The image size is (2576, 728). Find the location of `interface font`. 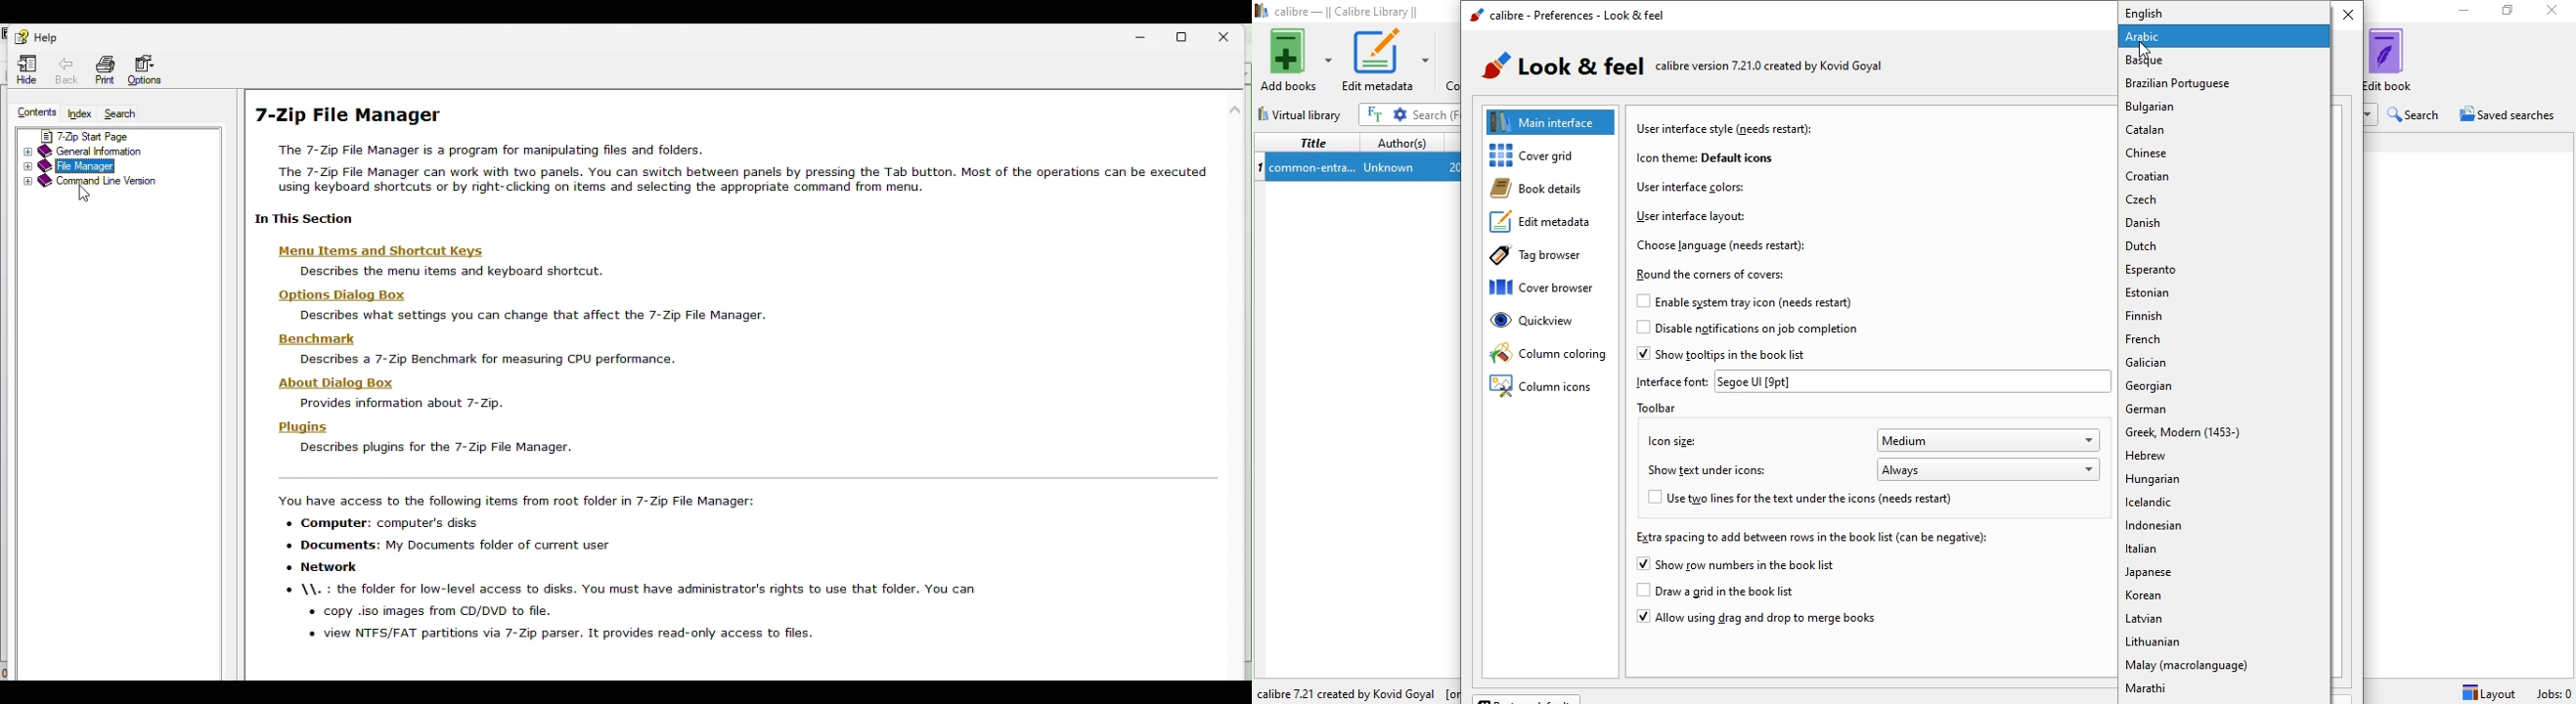

interface font is located at coordinates (1672, 381).